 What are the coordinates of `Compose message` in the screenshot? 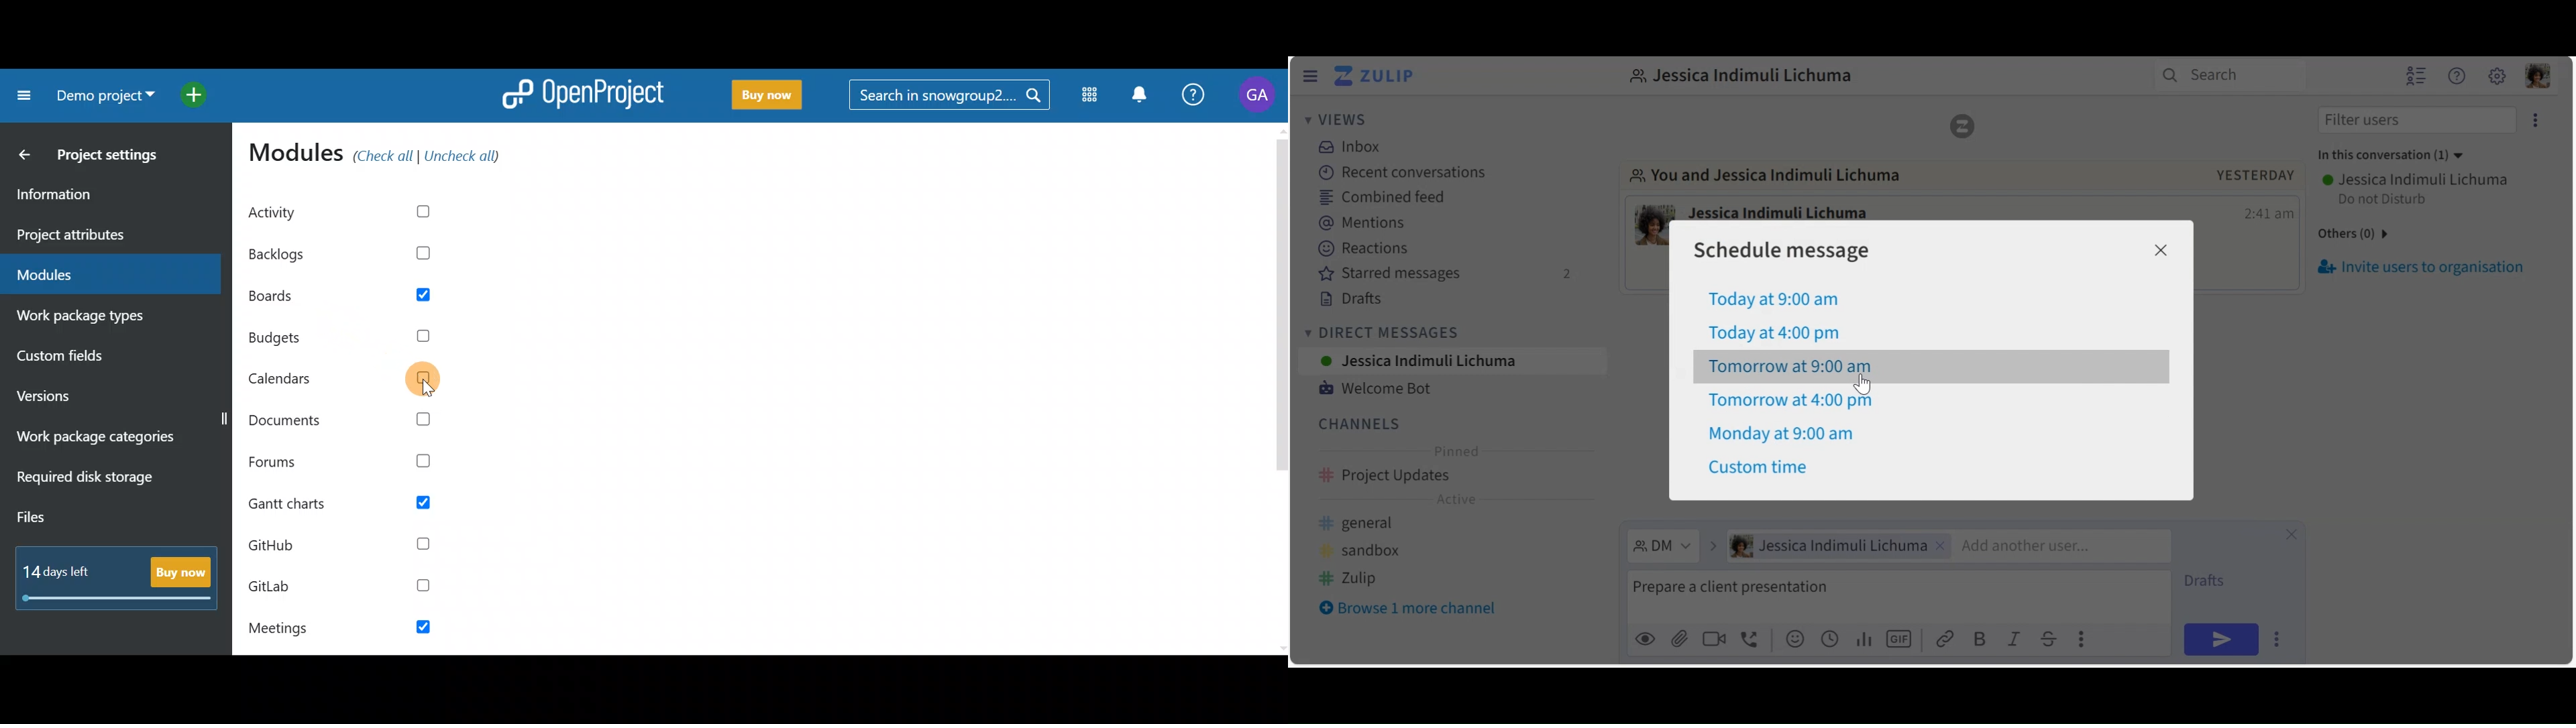 It's located at (1896, 597).